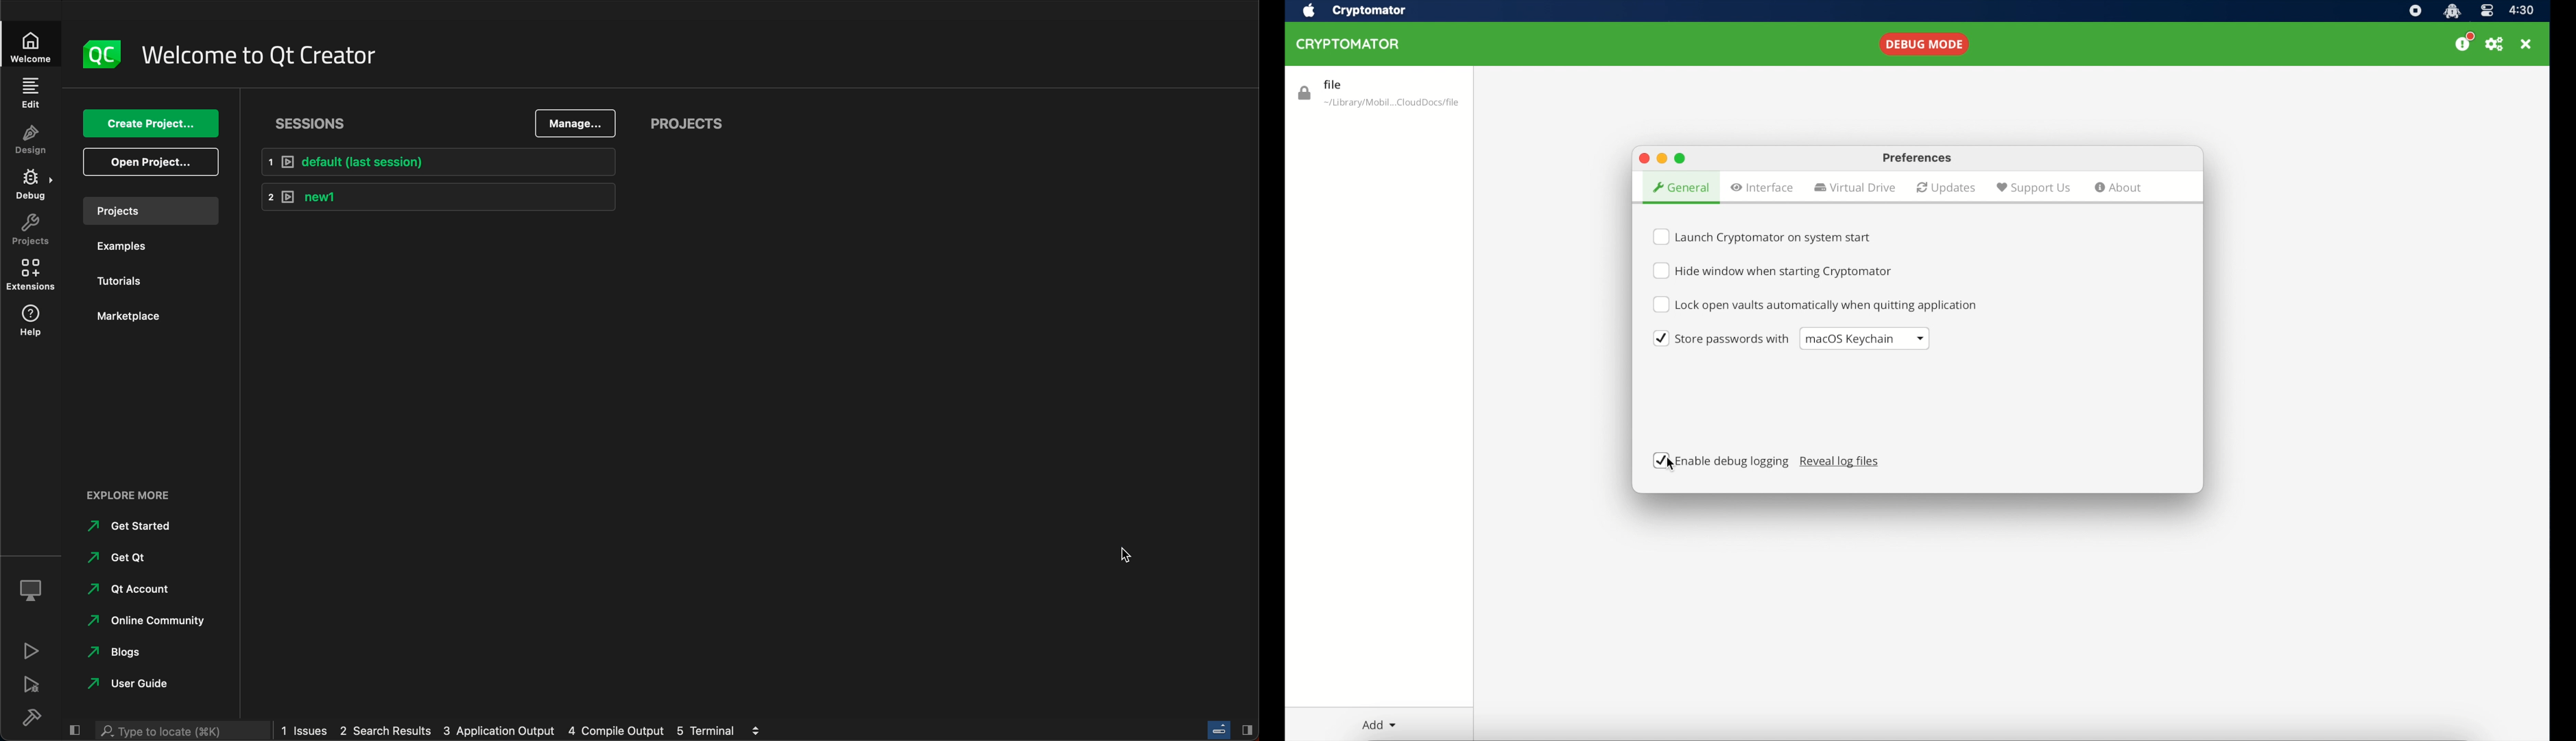 The image size is (2576, 756). What do you see at coordinates (32, 591) in the screenshot?
I see `kit selector` at bounding box center [32, 591].